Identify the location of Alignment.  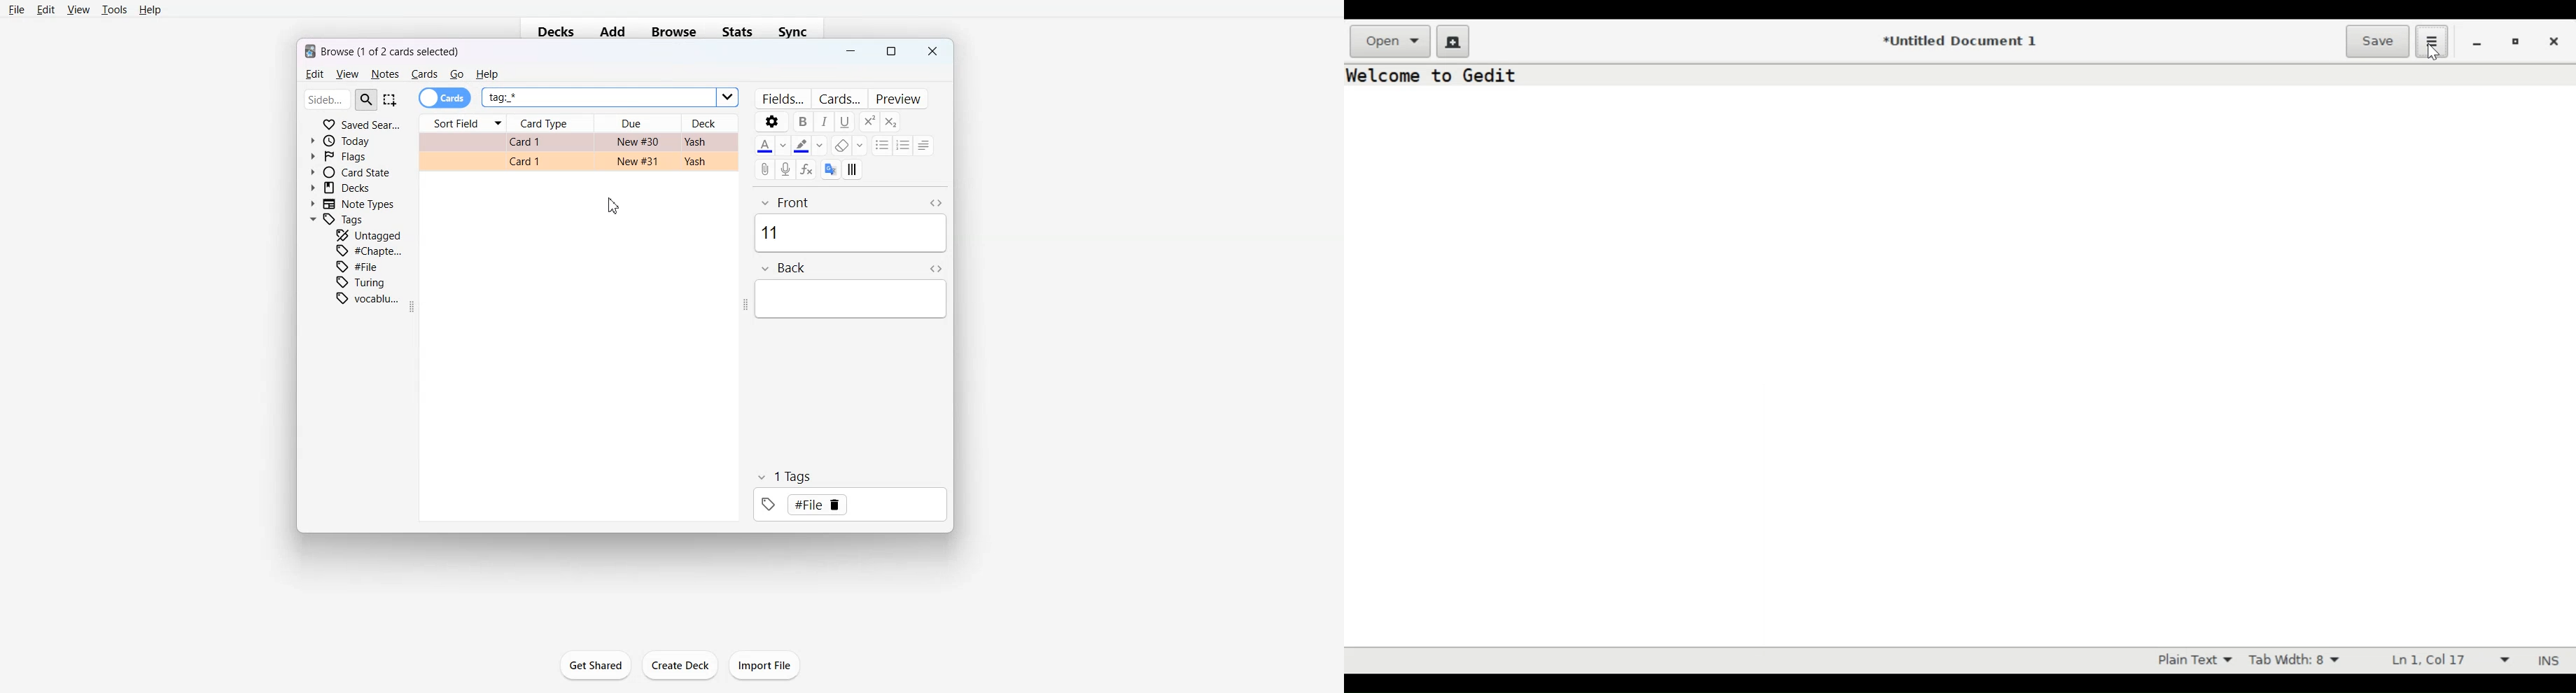
(925, 145).